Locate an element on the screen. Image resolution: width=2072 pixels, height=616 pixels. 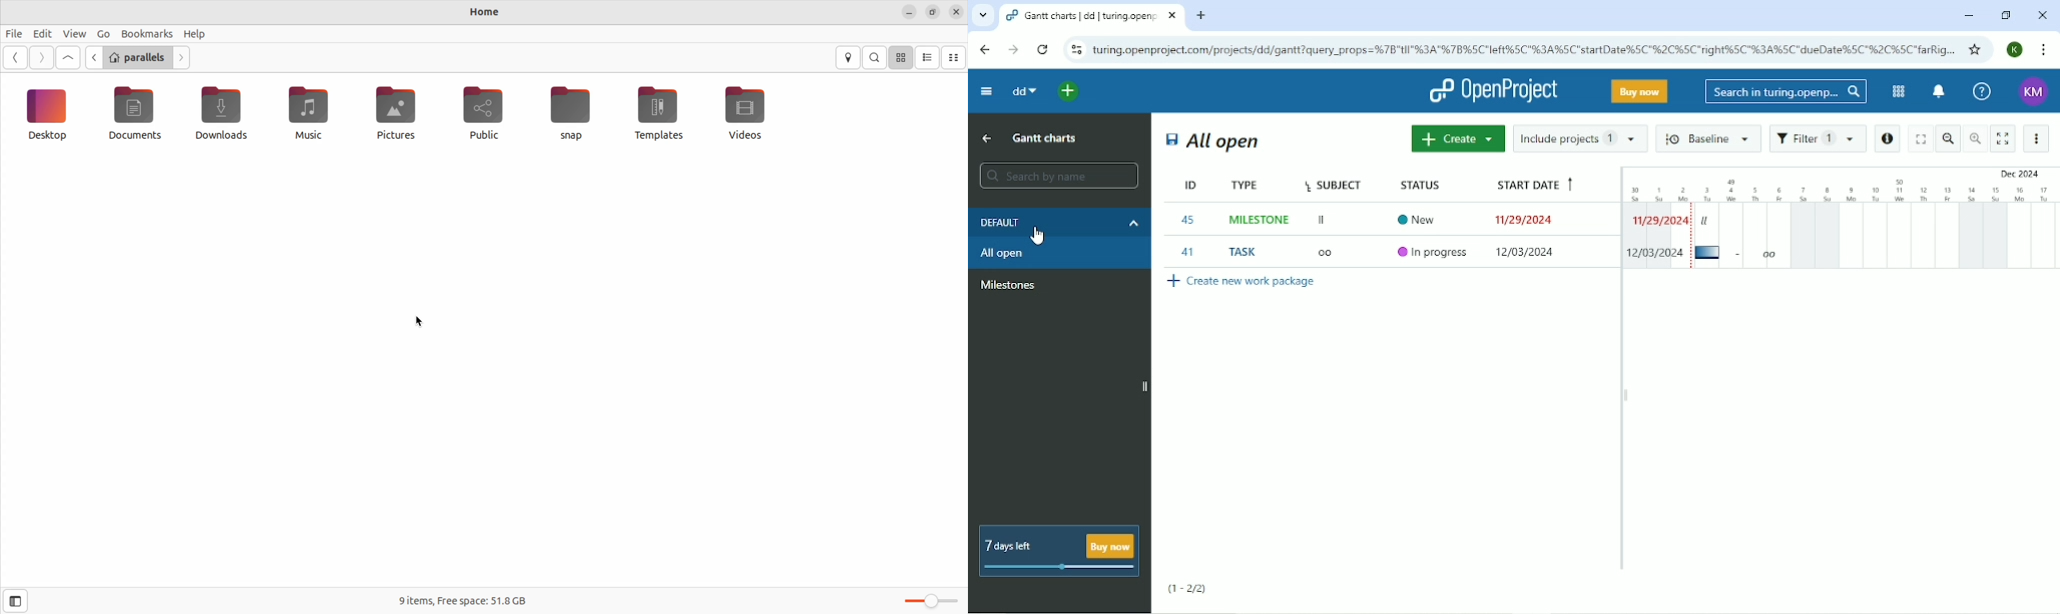
Bookmark this tab is located at coordinates (1975, 50).